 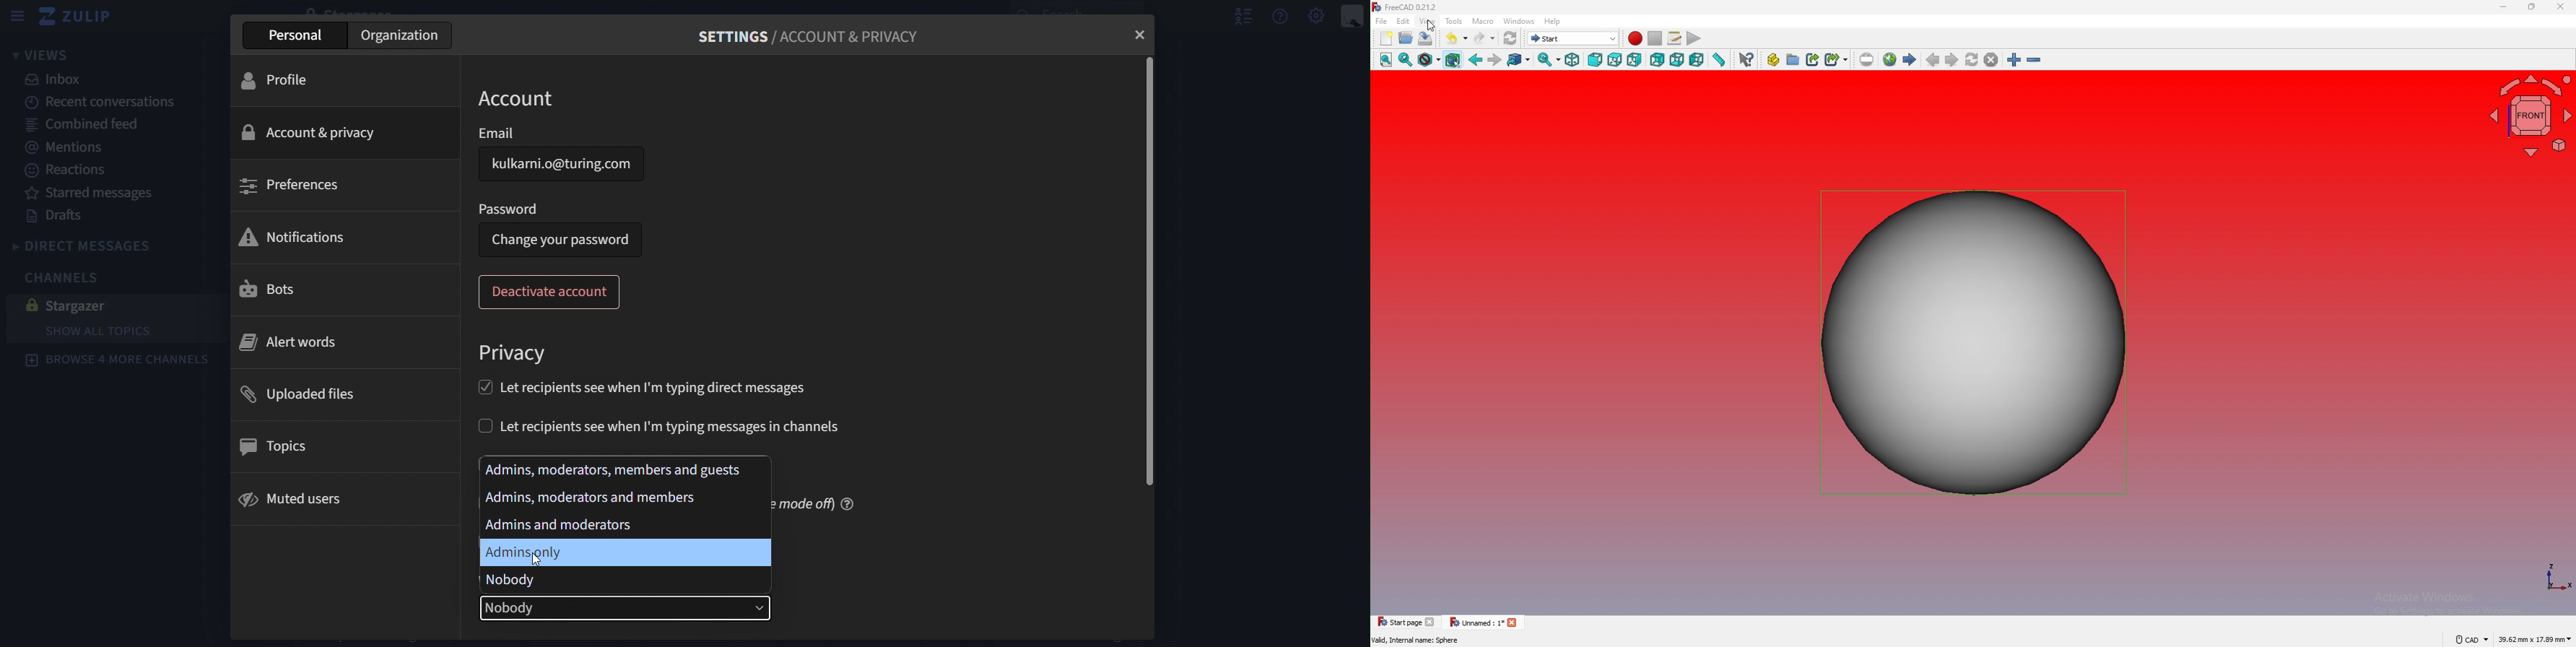 I want to click on browse 4 more channels, so click(x=121, y=362).